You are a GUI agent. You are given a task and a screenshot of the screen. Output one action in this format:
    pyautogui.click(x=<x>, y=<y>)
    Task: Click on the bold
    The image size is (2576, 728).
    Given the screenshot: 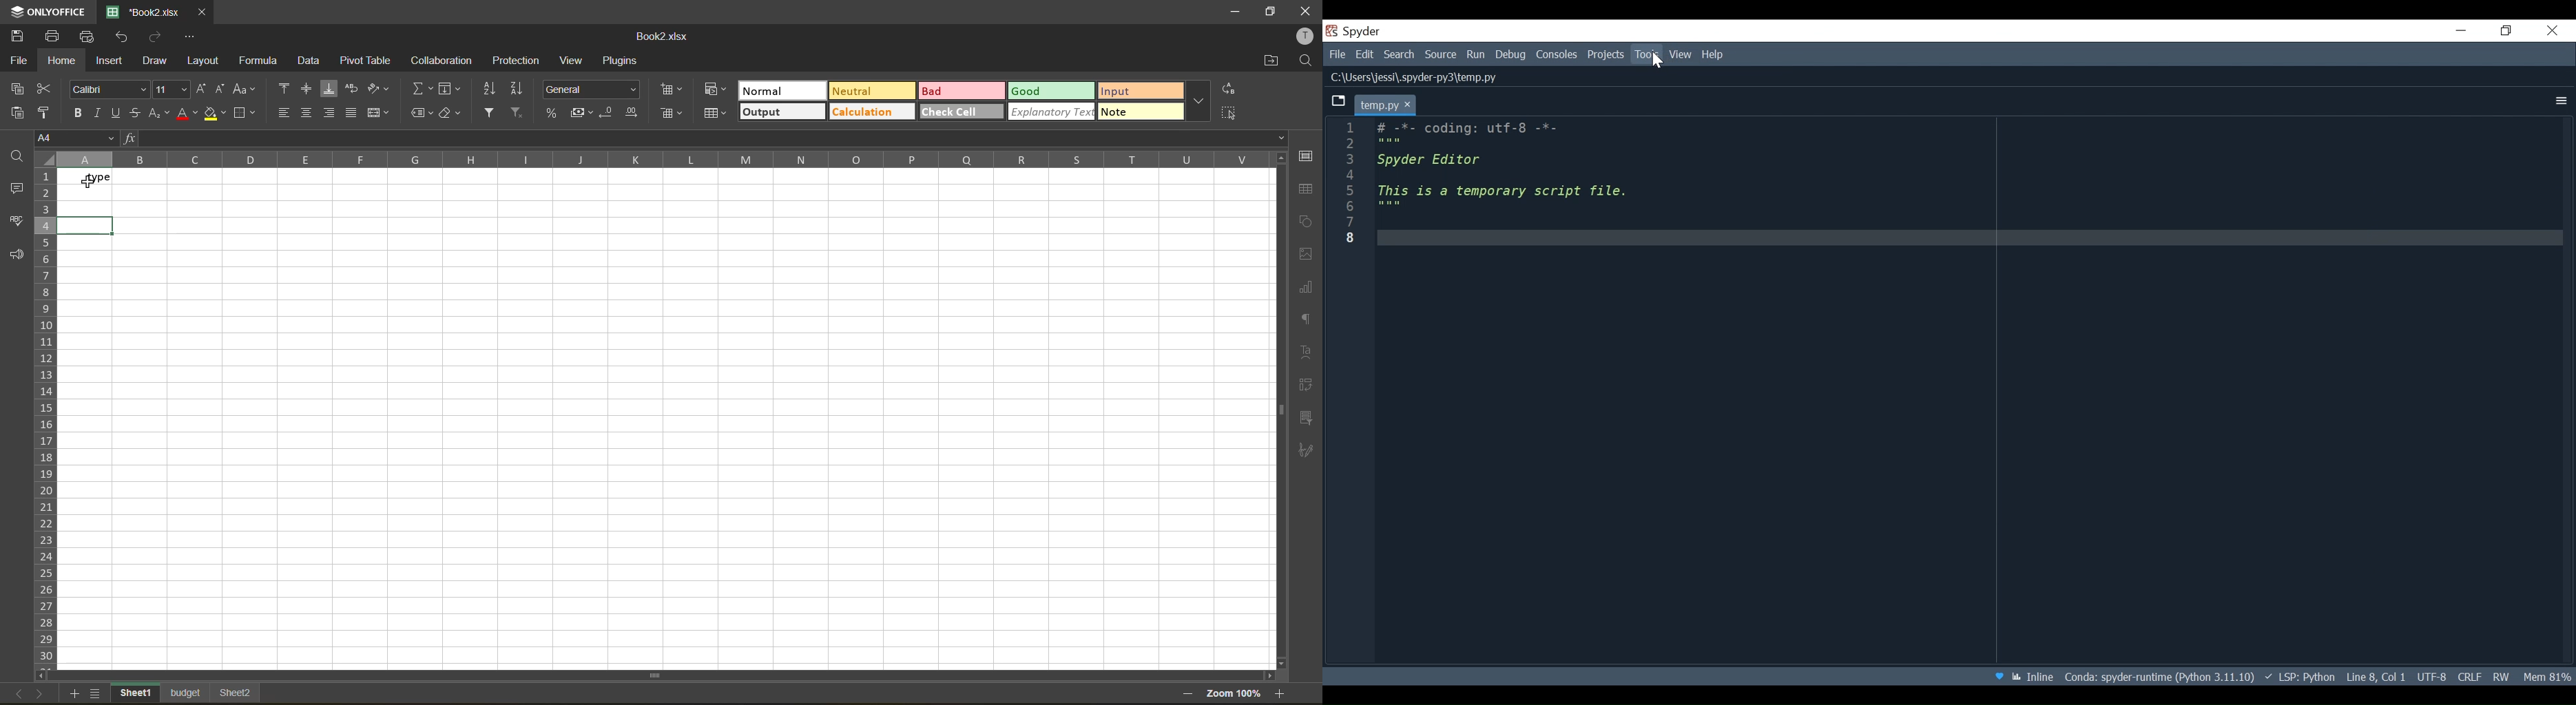 What is the action you would take?
    pyautogui.click(x=81, y=114)
    